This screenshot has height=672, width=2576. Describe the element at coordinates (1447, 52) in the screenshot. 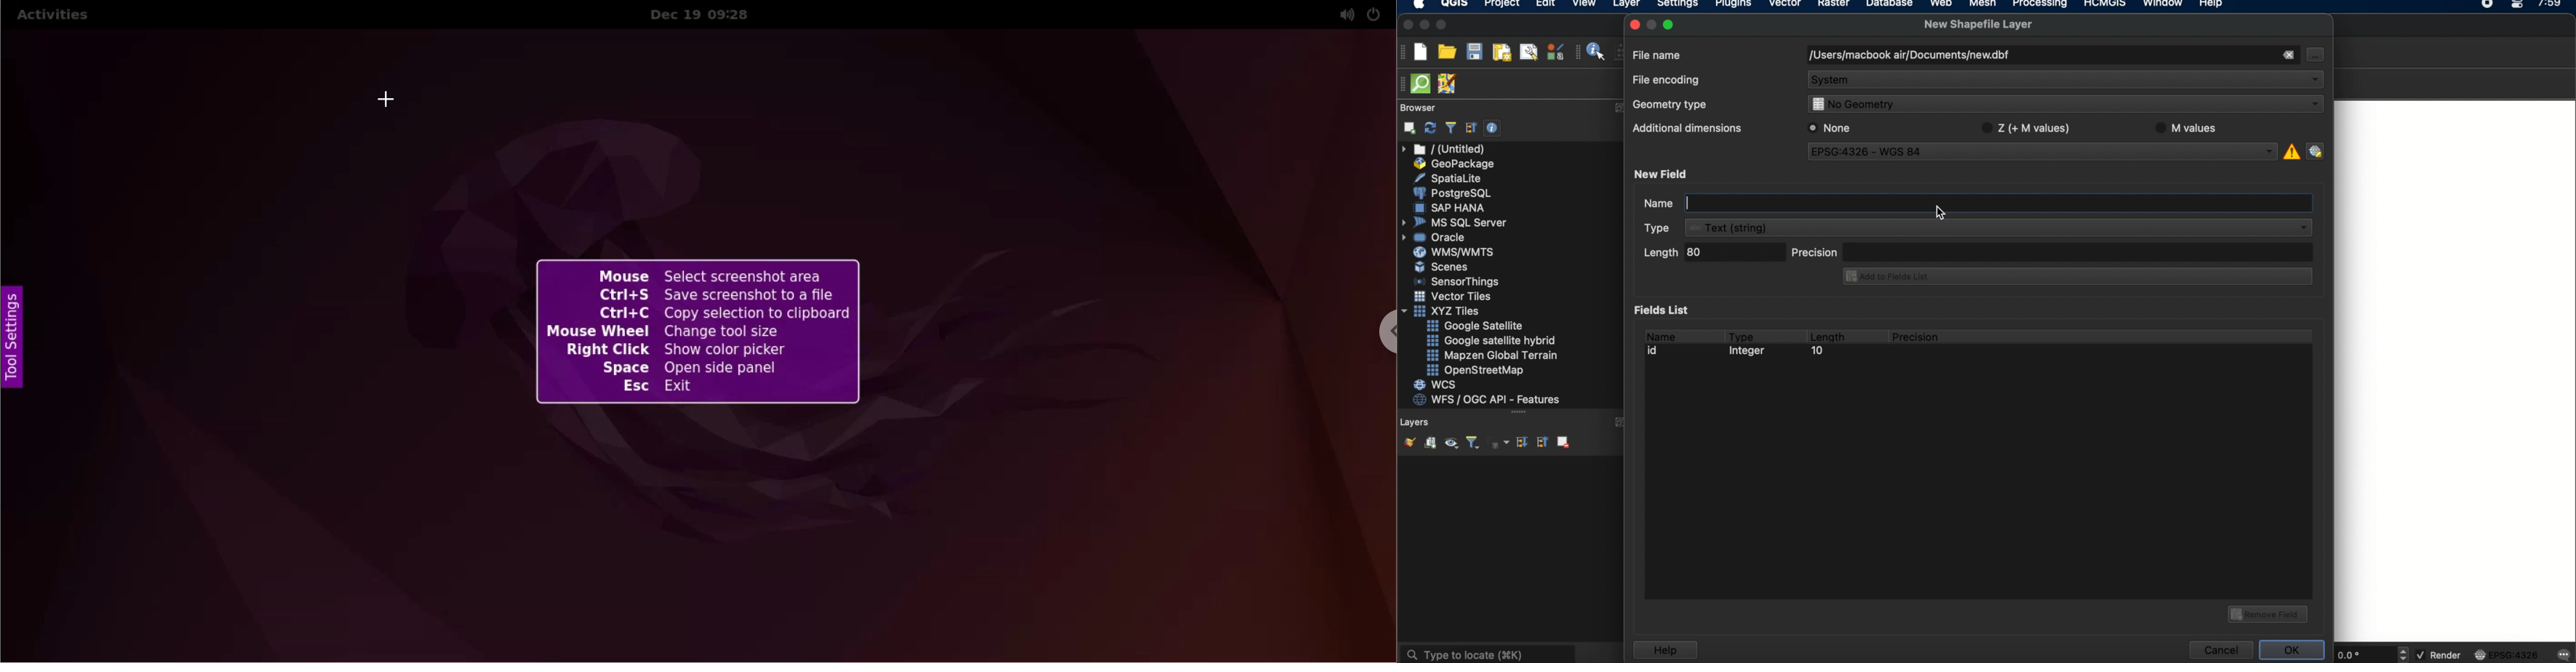

I see `open project` at that location.